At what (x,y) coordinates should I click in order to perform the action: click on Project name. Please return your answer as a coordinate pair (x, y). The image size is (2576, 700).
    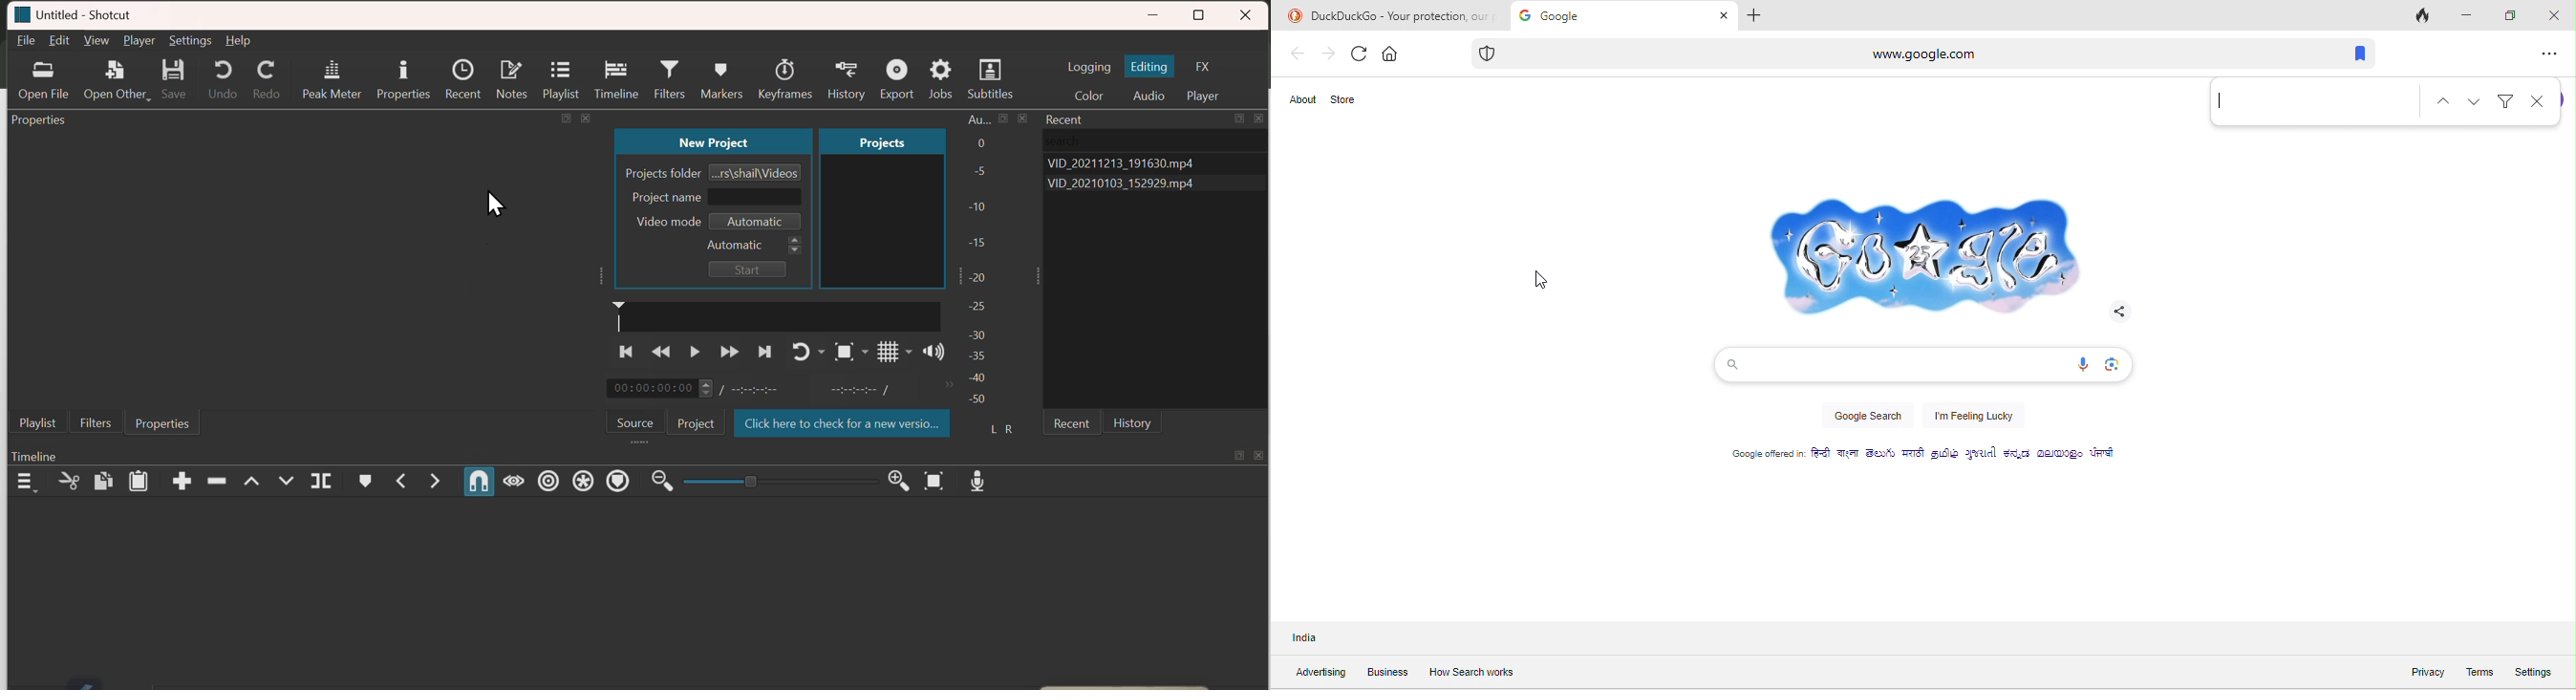
    Looking at the image, I should click on (714, 197).